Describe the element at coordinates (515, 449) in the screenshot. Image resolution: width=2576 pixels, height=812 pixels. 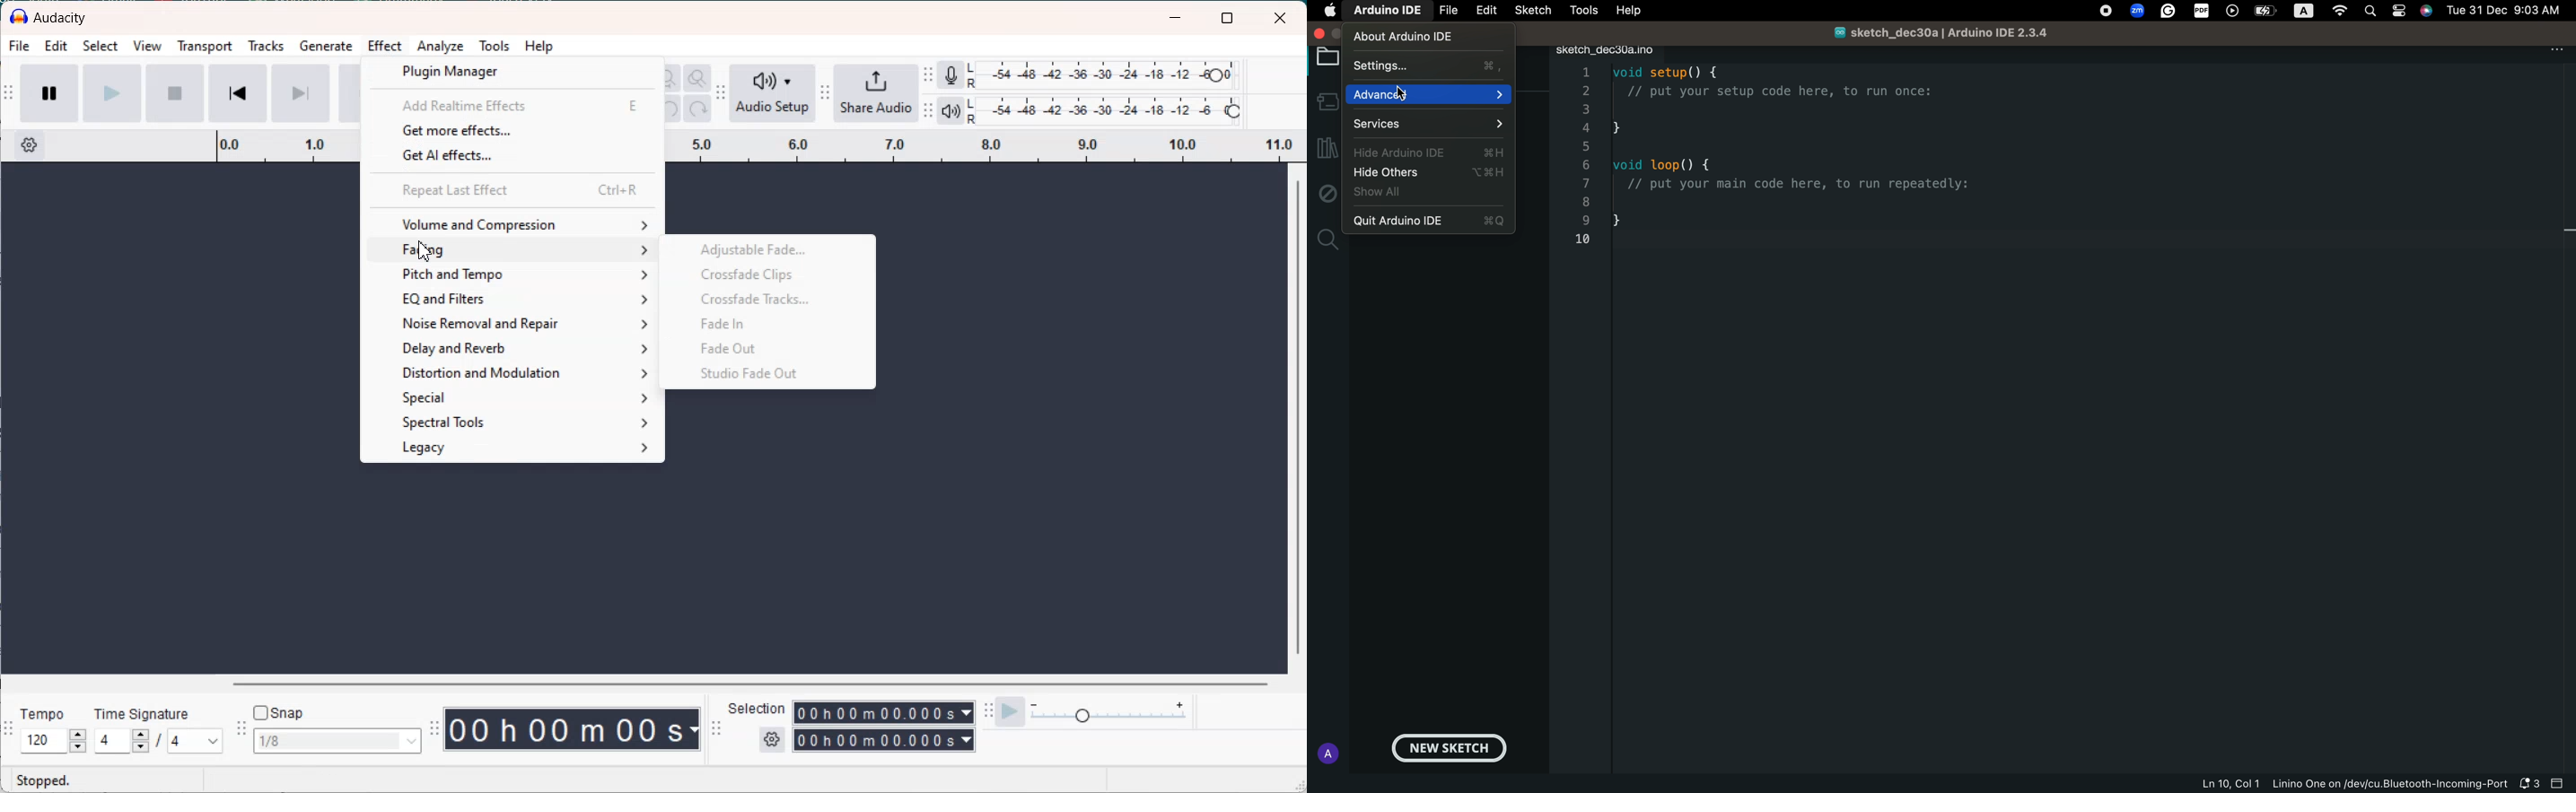
I see `Legacy` at that location.